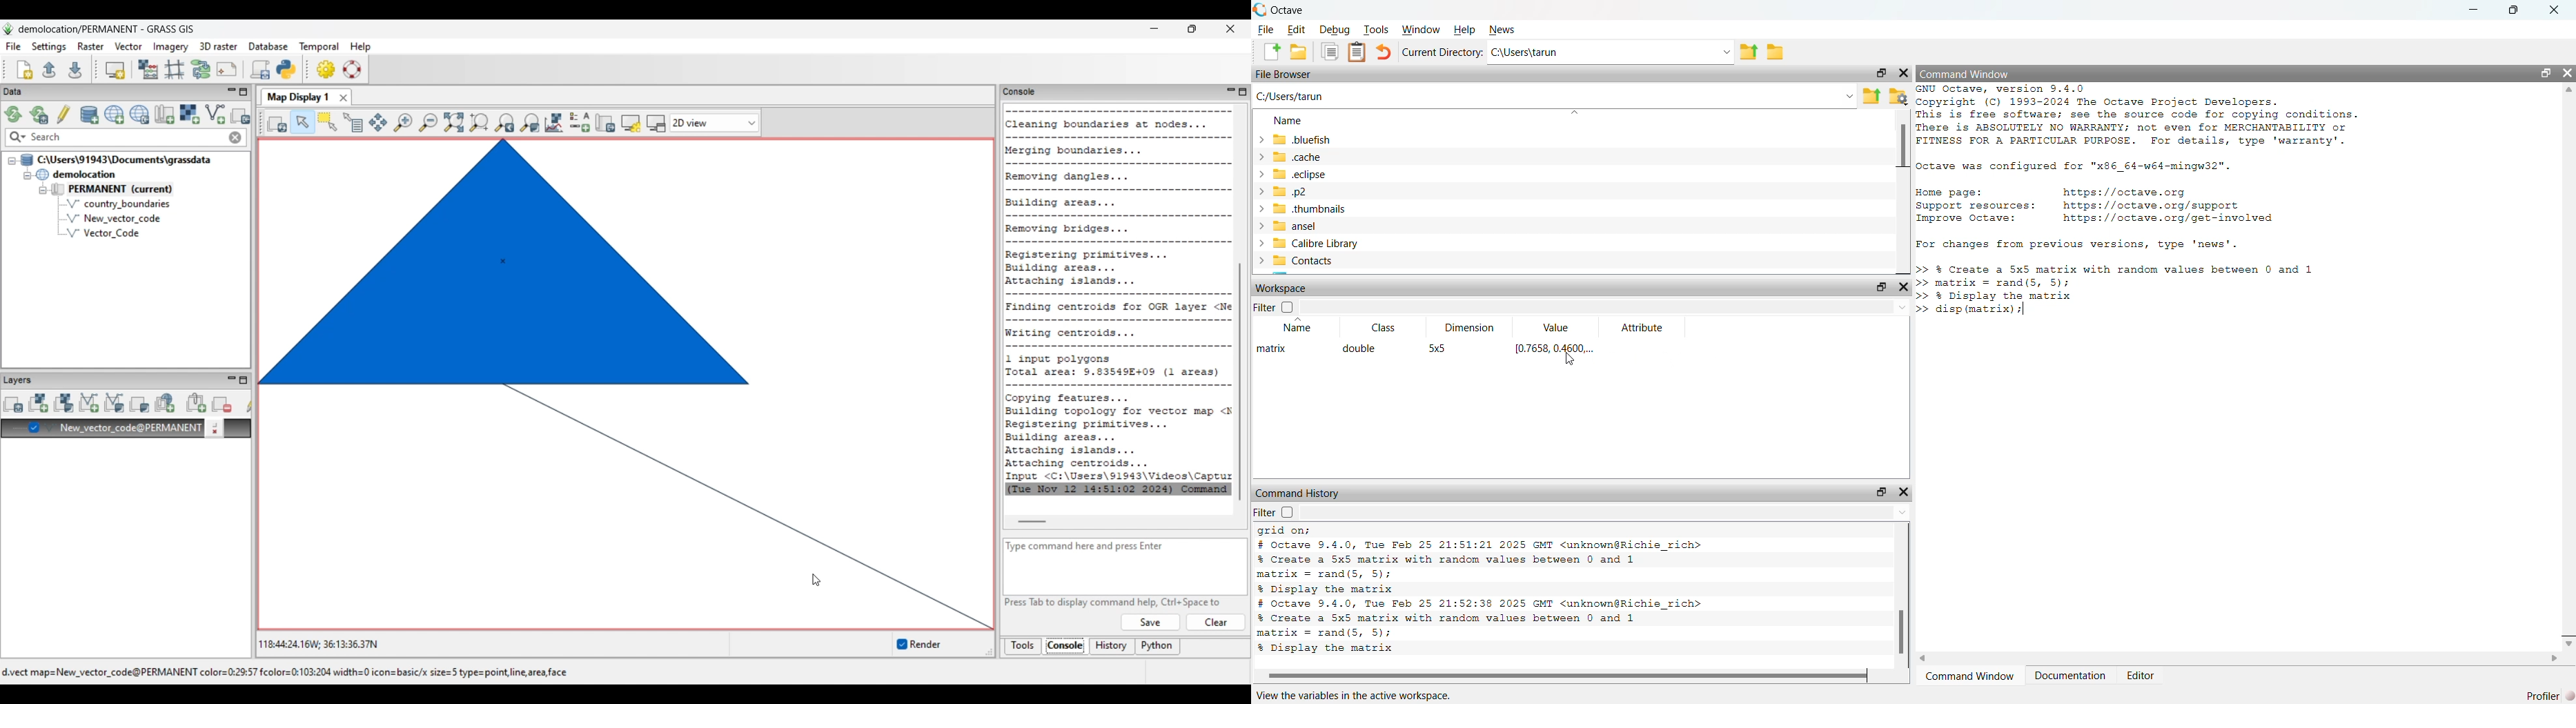  Describe the element at coordinates (378, 123) in the screenshot. I see `Pan` at that location.